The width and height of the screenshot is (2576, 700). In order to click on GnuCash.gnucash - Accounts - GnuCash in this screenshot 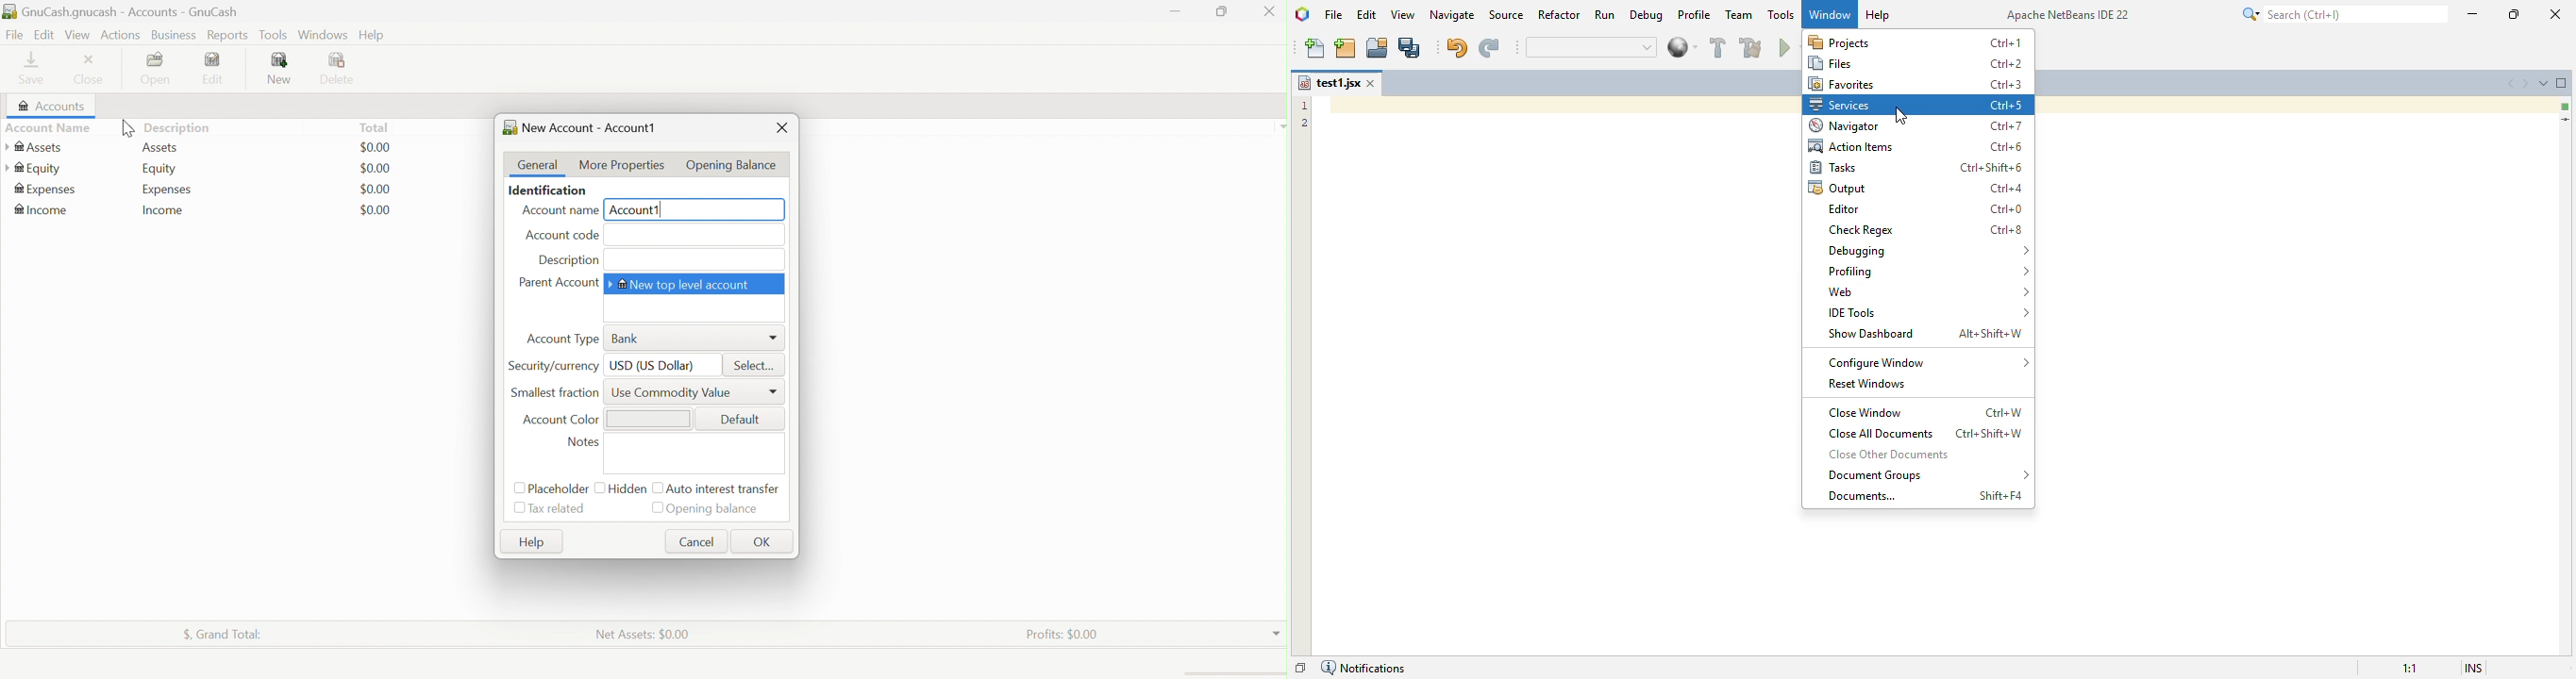, I will do `click(129, 13)`.